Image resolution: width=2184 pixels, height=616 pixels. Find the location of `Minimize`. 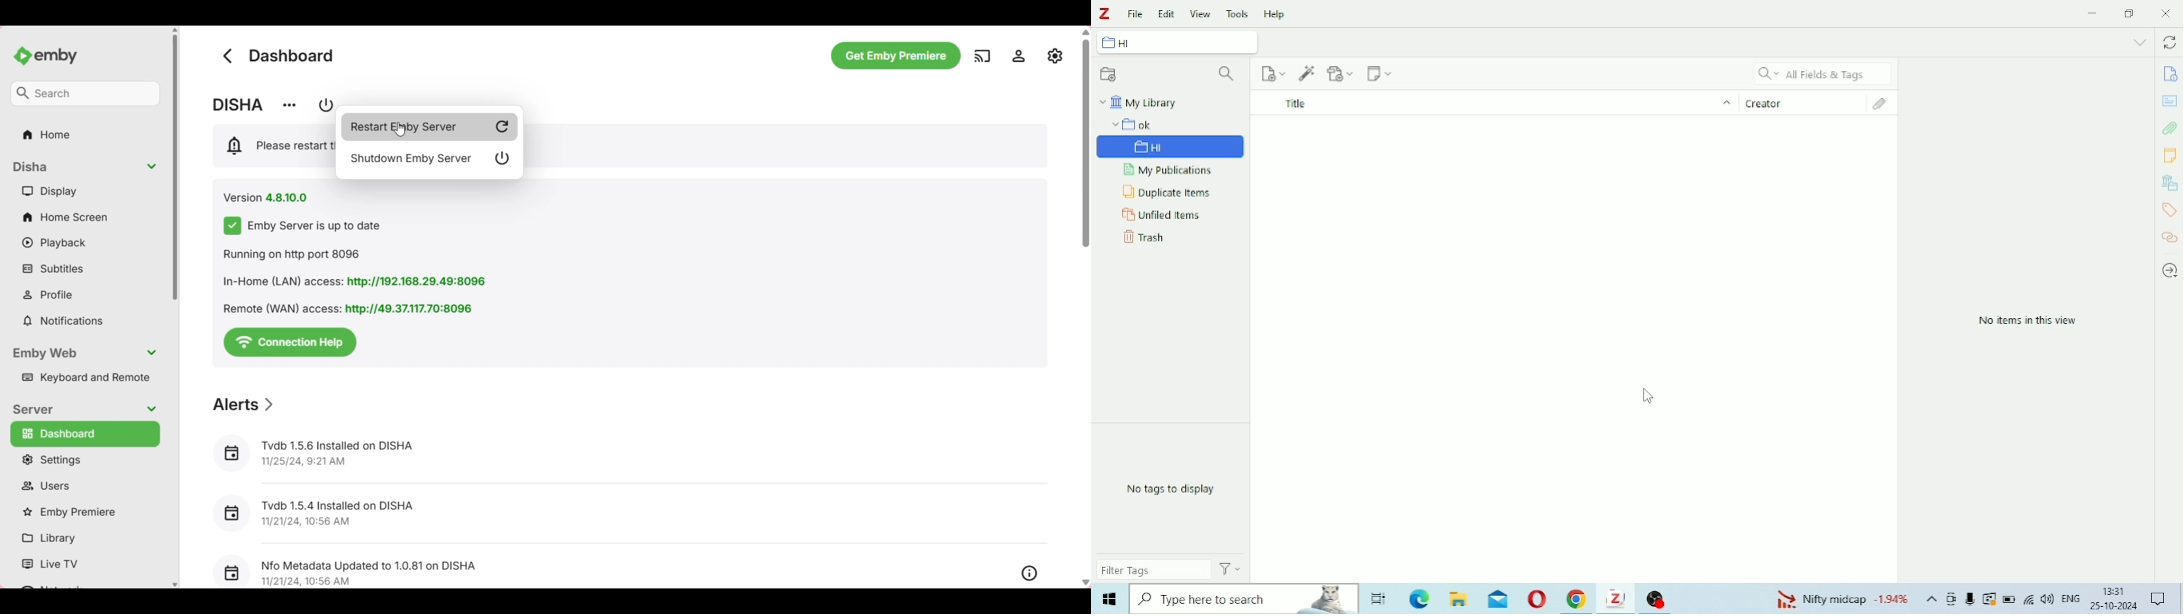

Minimize is located at coordinates (2094, 12).